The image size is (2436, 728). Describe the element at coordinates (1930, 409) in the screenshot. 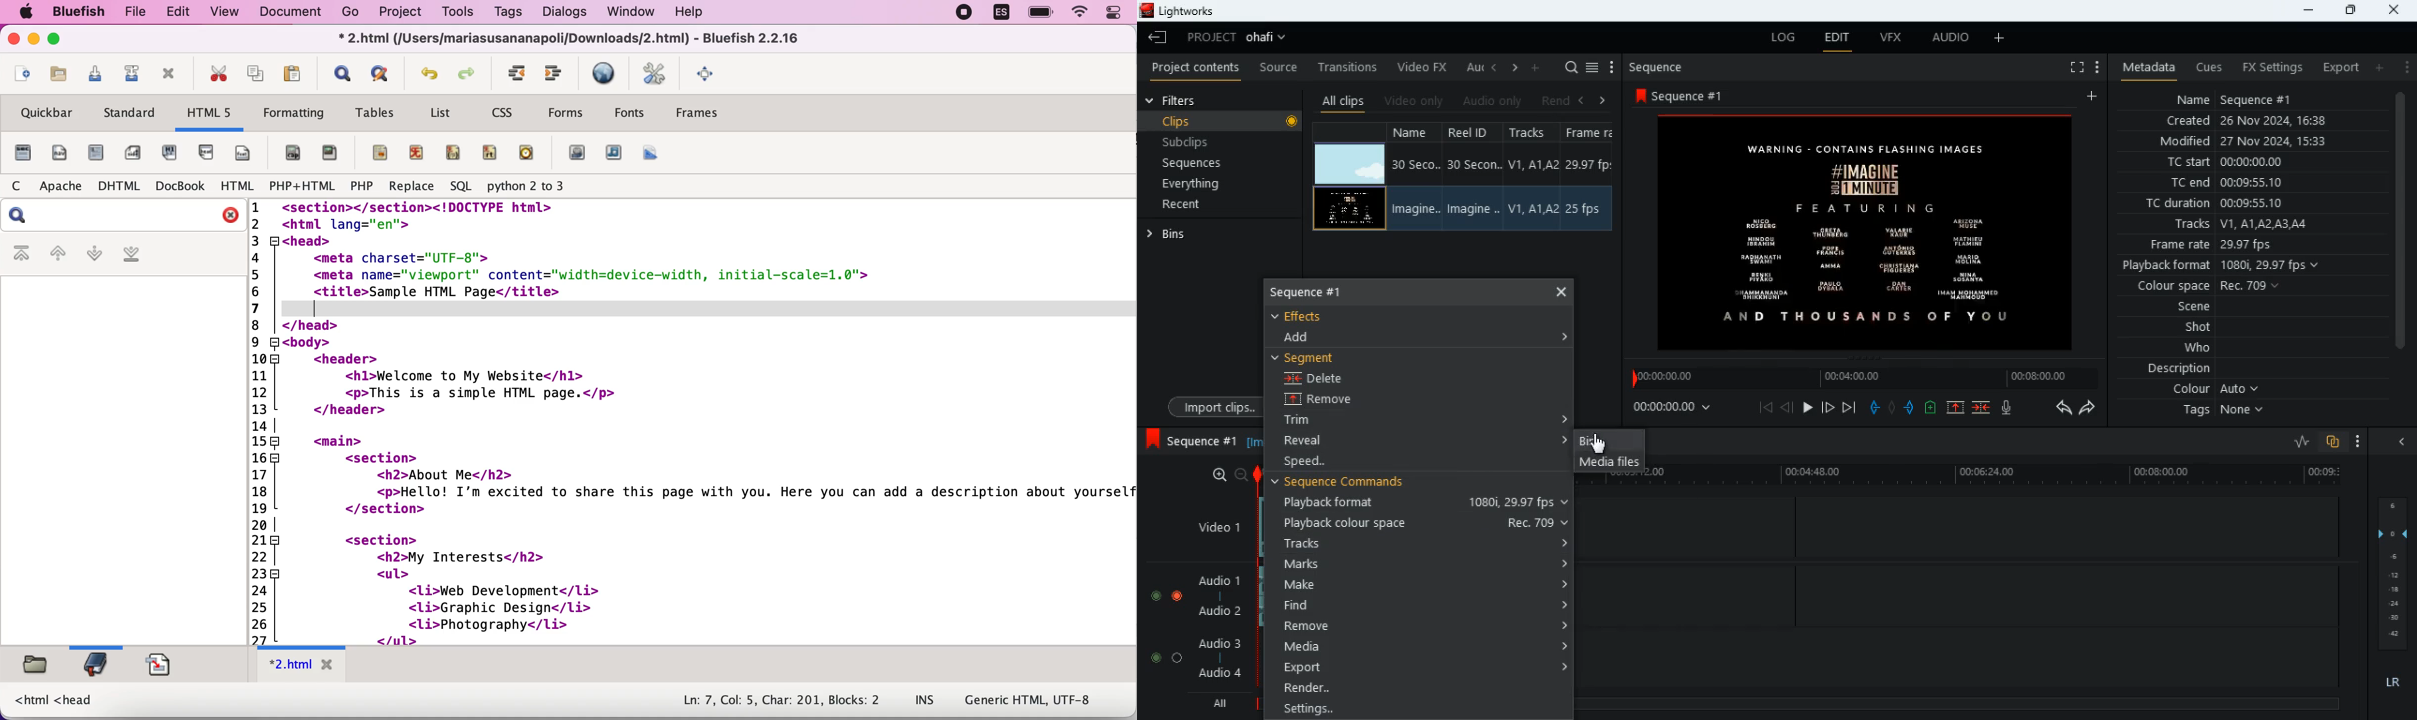

I see `up` at that location.